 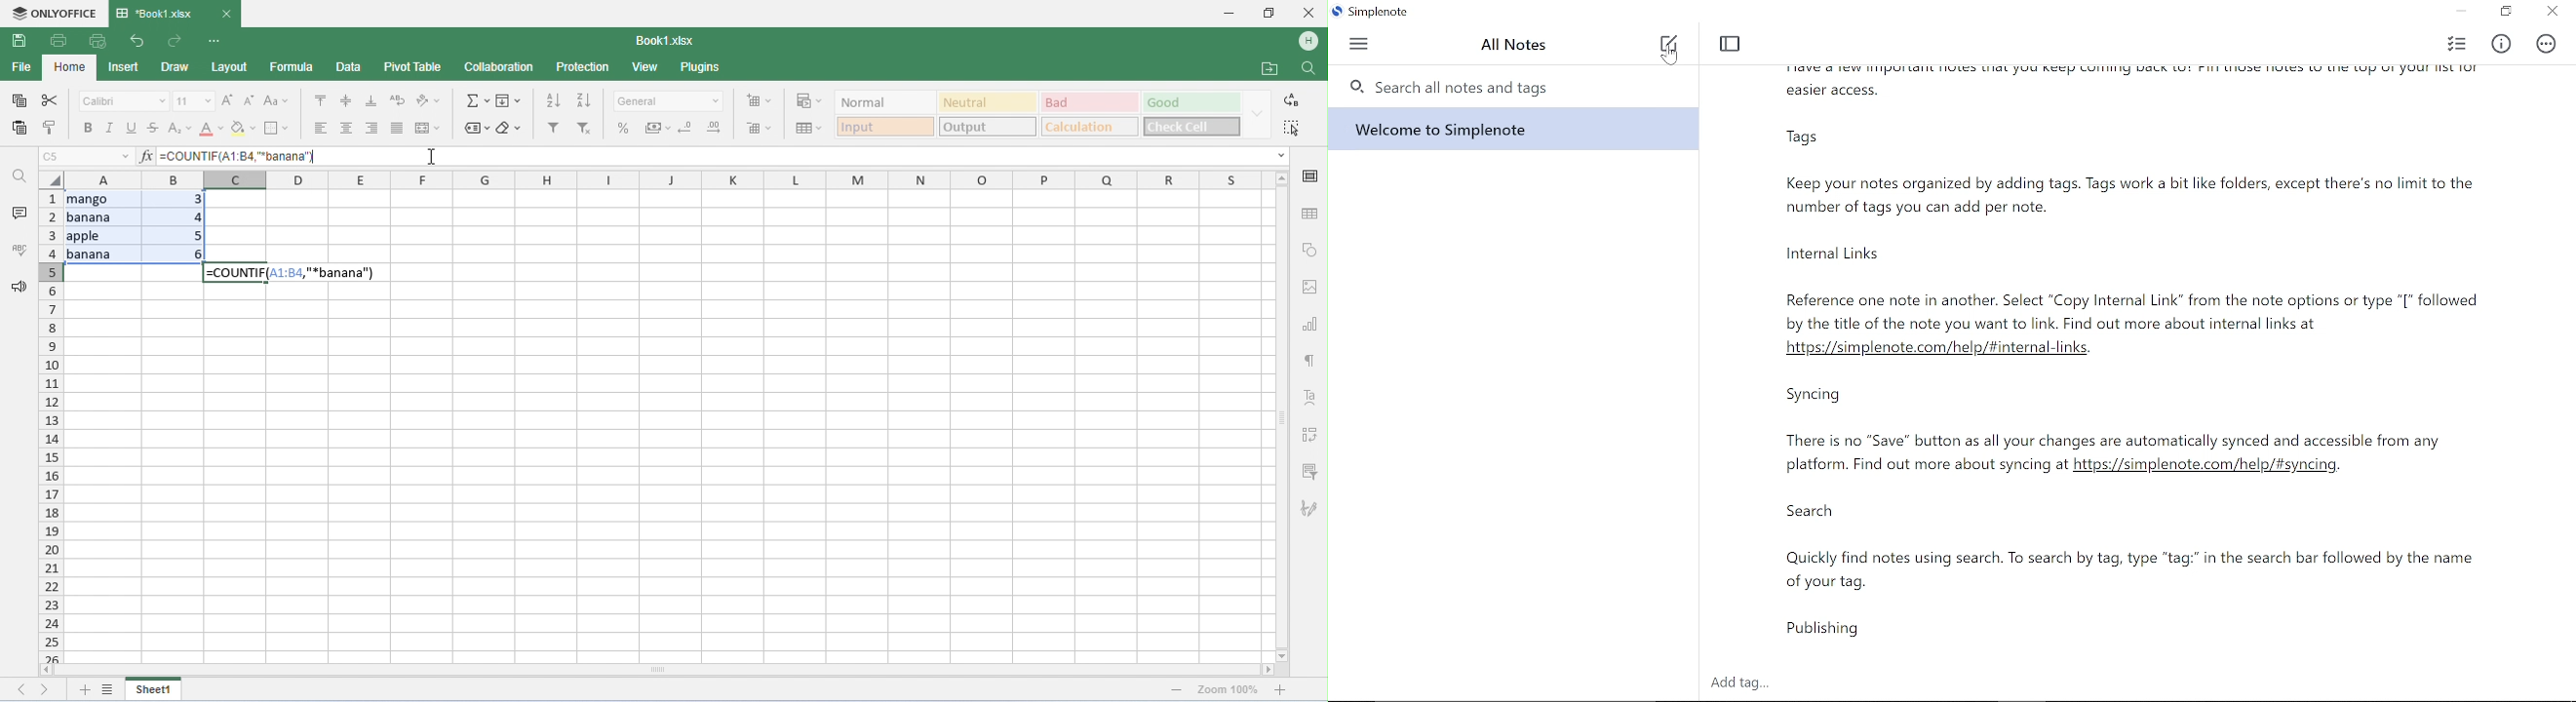 I want to click on Search all notes and tags, so click(x=1494, y=85).